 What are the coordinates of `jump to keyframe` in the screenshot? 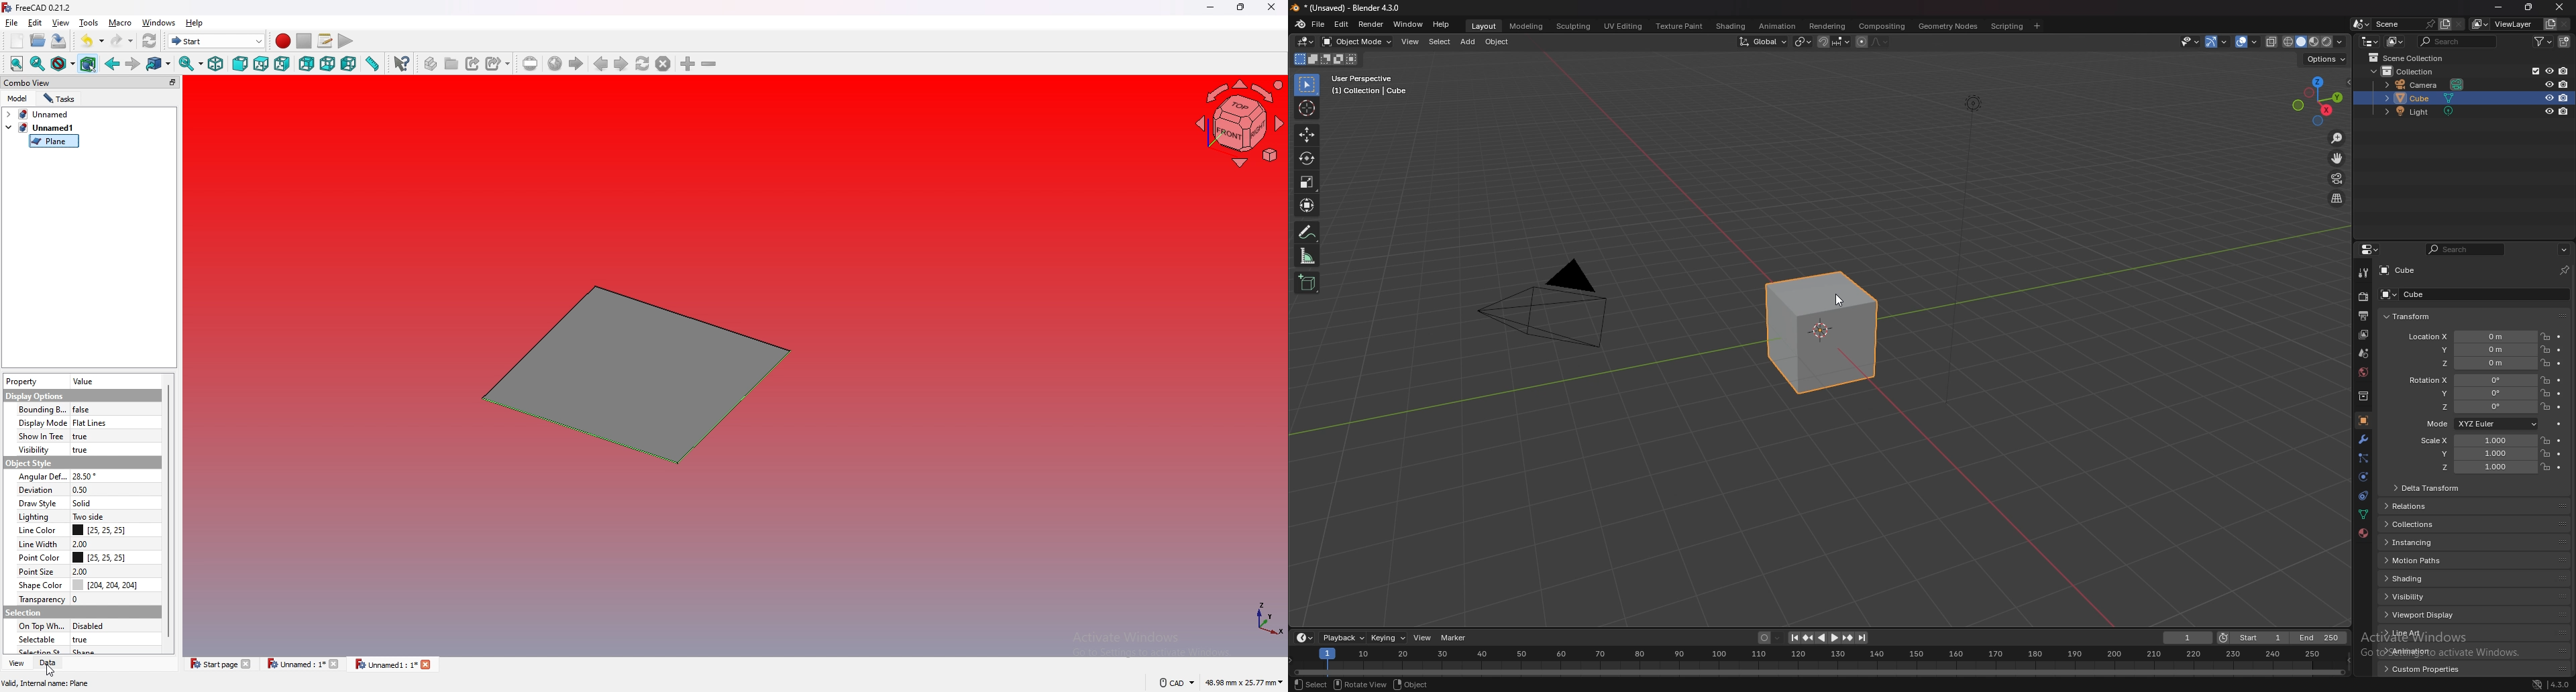 It's located at (1848, 638).